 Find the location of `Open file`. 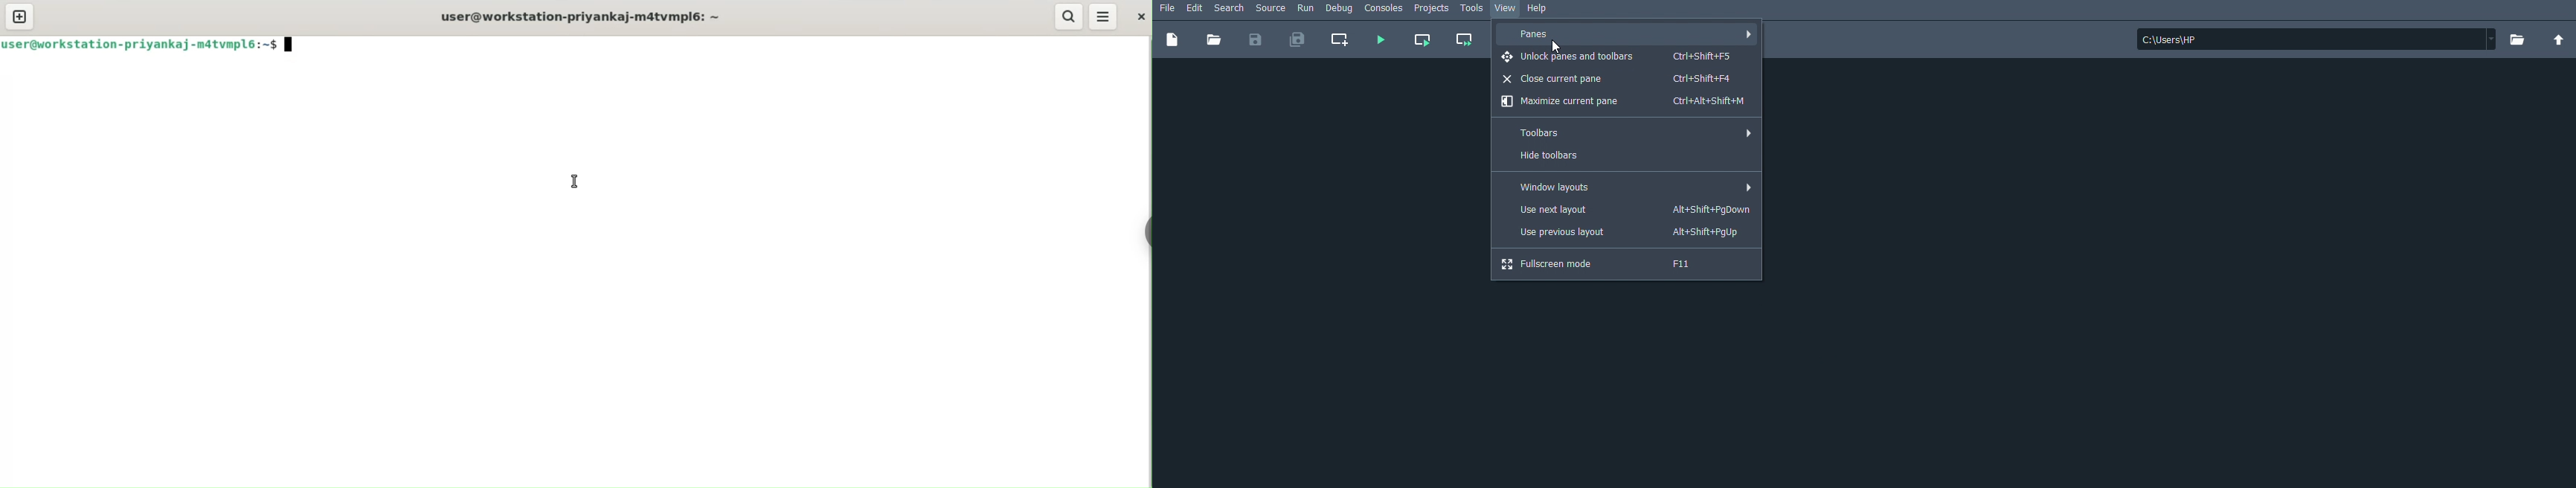

Open file is located at coordinates (1214, 39).